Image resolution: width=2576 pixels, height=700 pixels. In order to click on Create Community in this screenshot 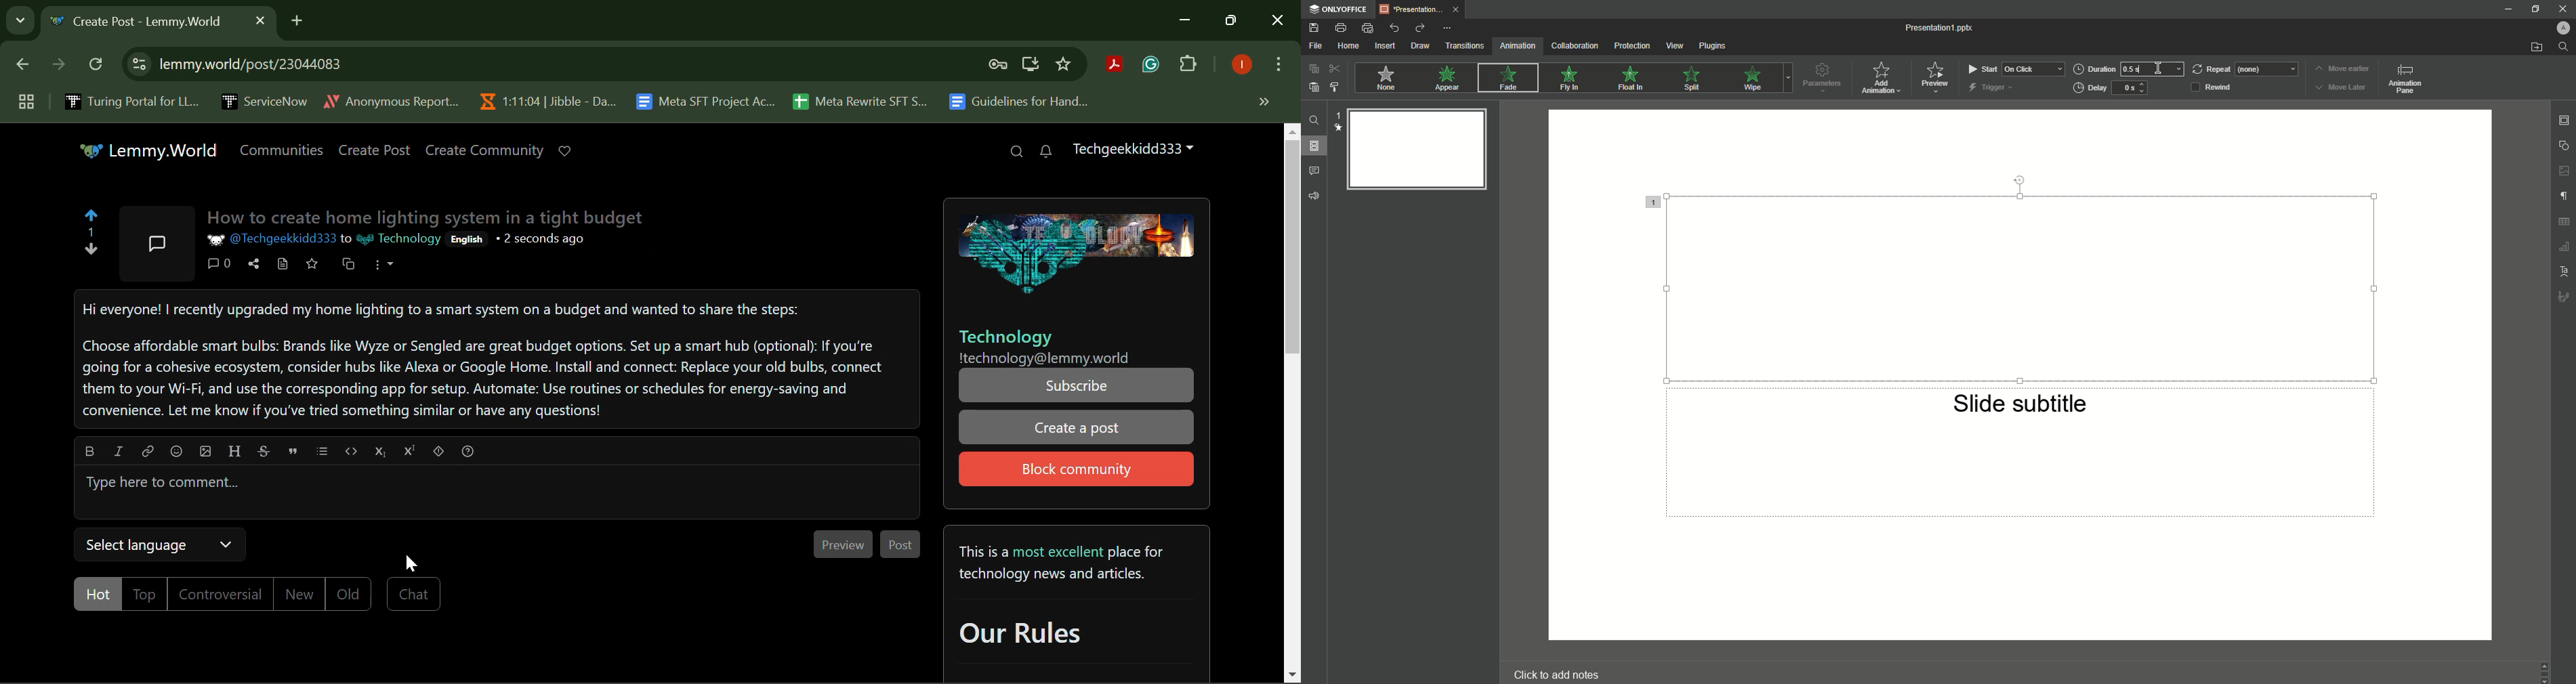, I will do `click(485, 150)`.